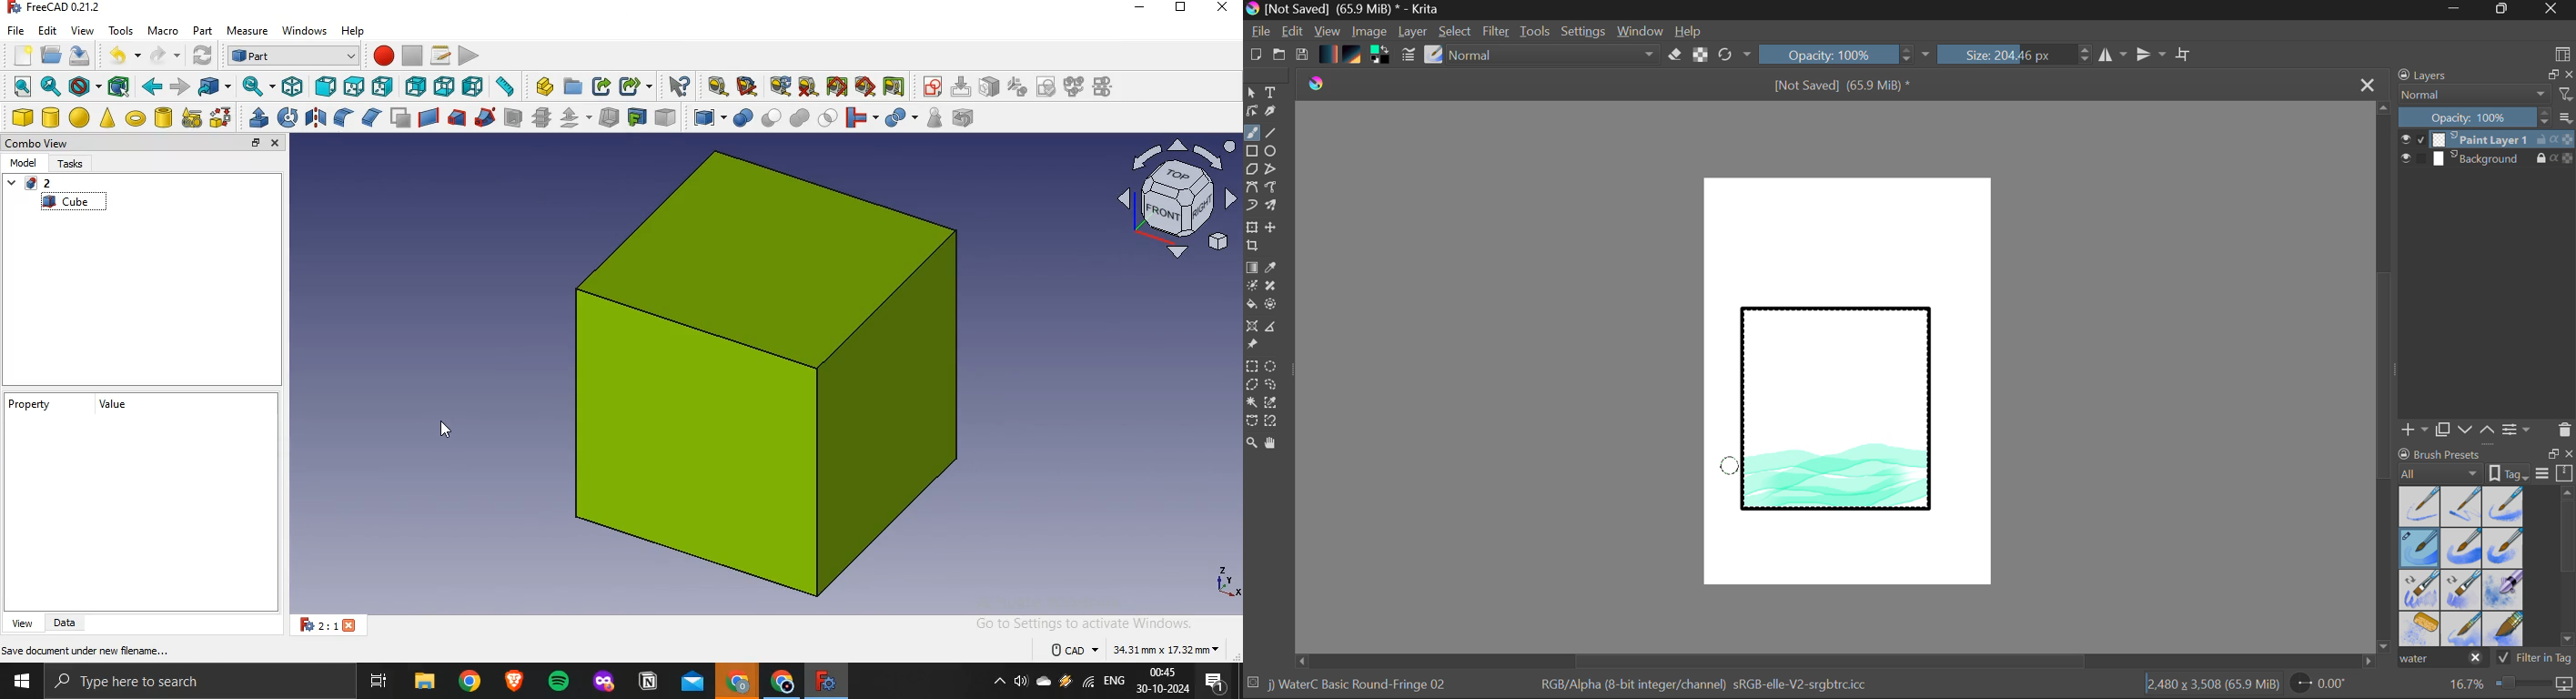 The image size is (2576, 700). What do you see at coordinates (2444, 430) in the screenshot?
I see `Copy Layer` at bounding box center [2444, 430].